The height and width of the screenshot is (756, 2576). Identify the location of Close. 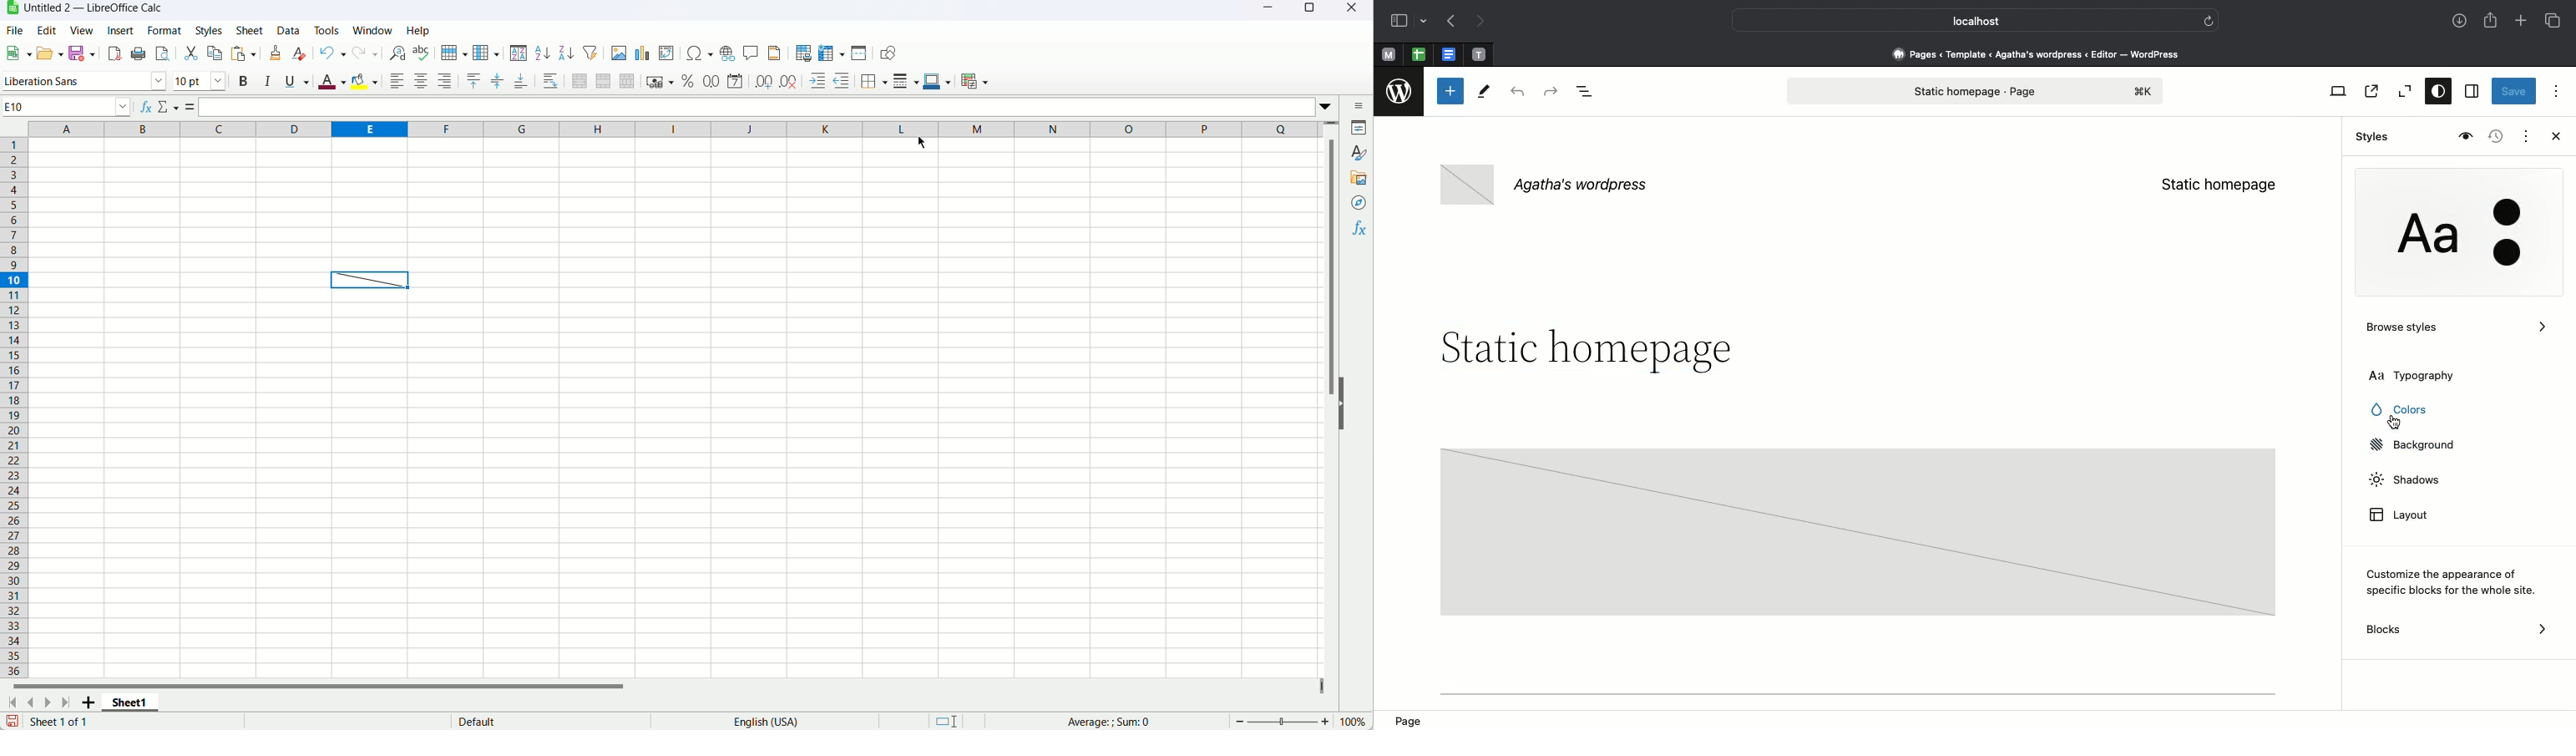
(2553, 138).